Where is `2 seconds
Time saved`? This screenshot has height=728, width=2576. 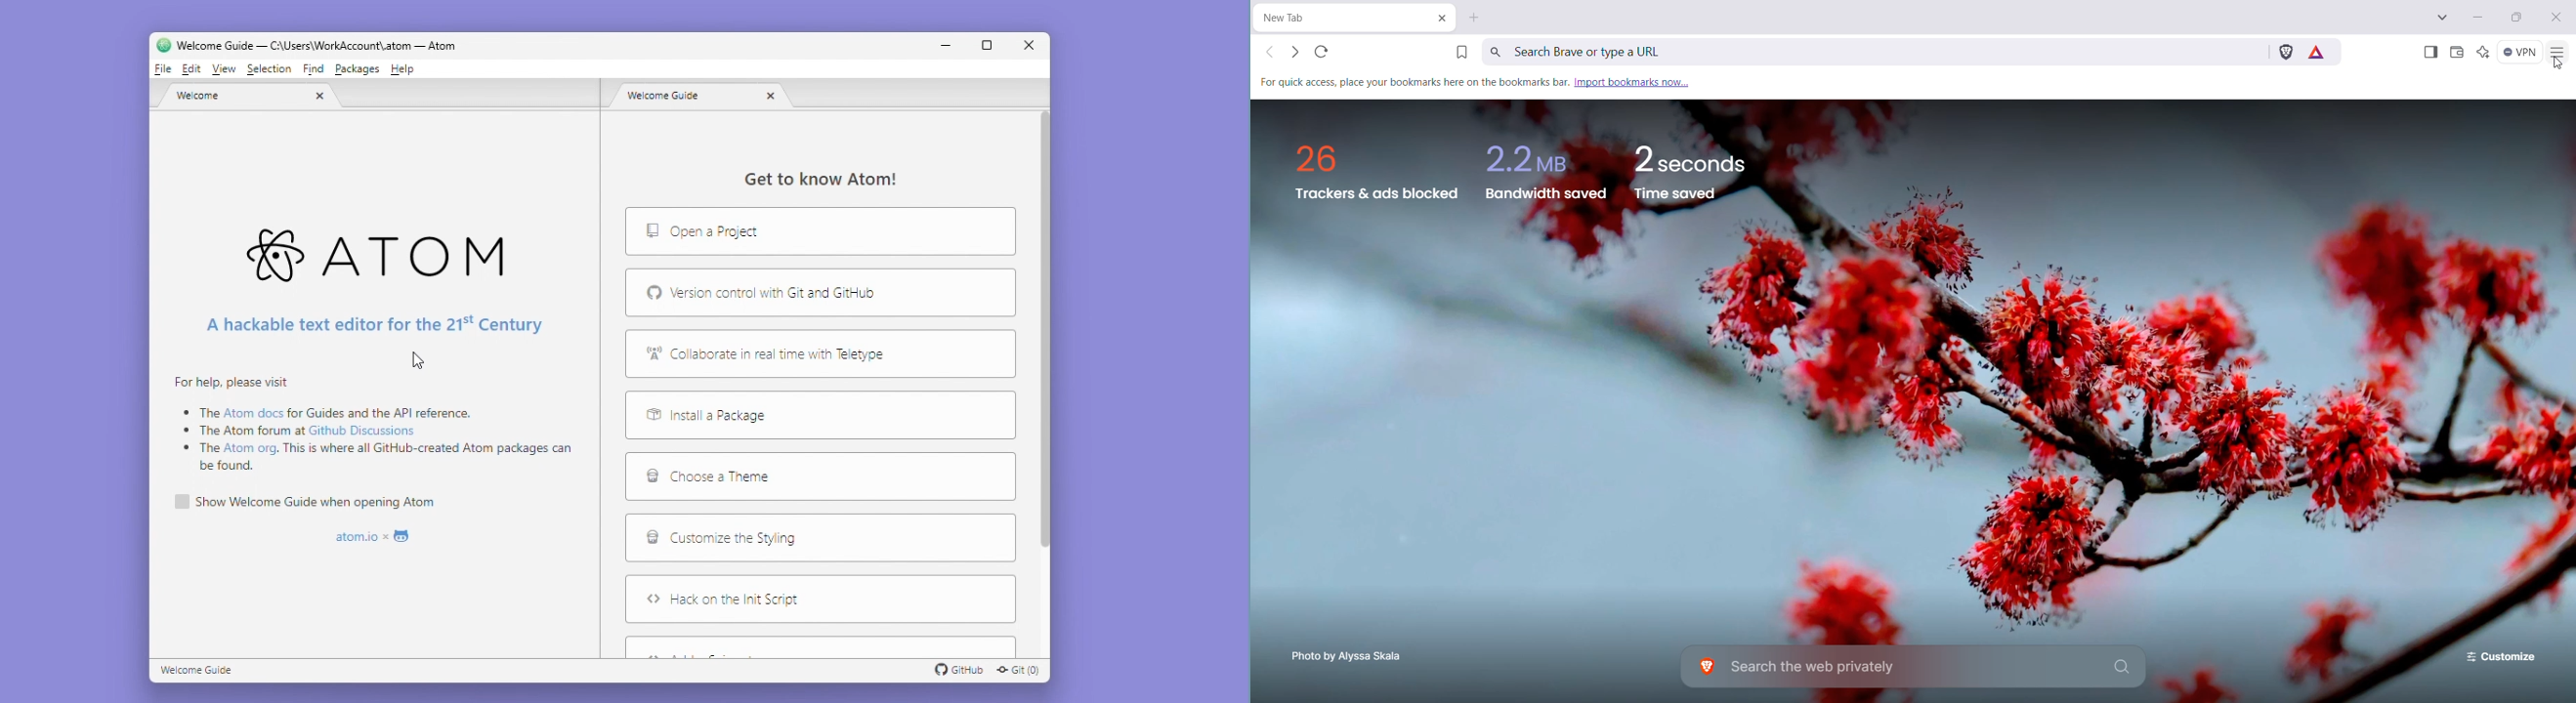
2 seconds
Time saved is located at coordinates (1699, 168).